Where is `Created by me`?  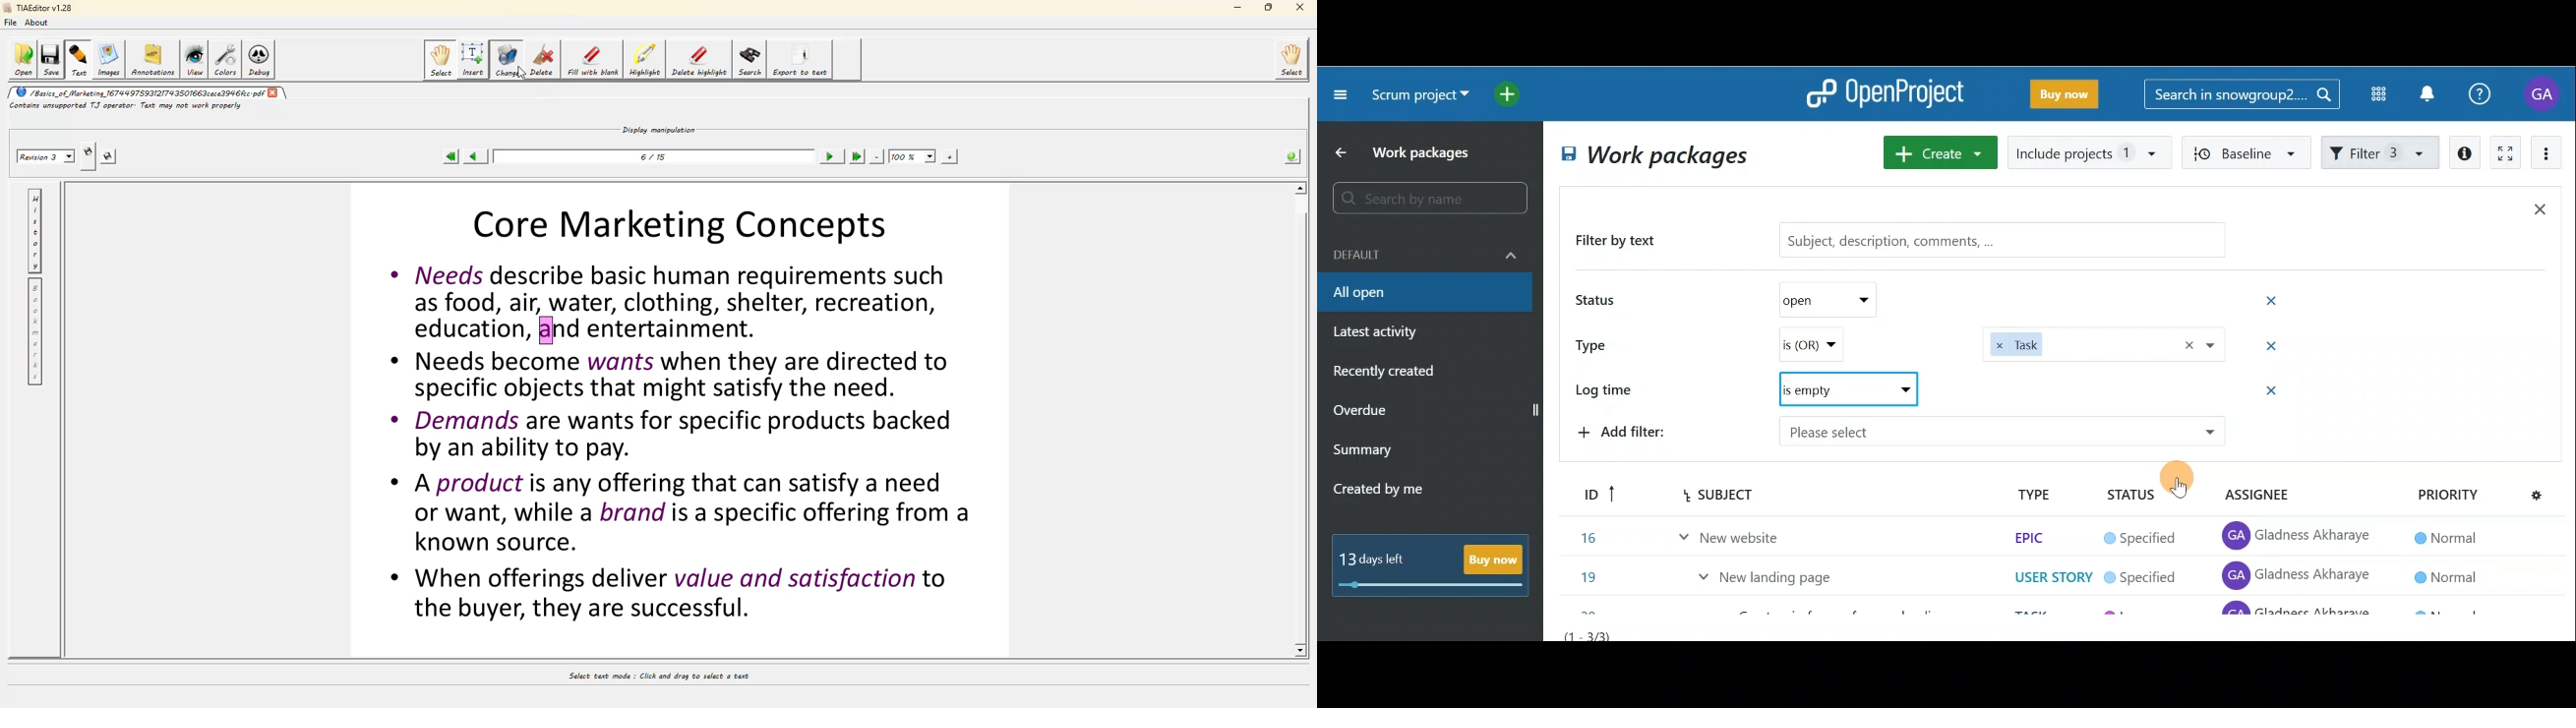 Created by me is located at coordinates (1390, 492).